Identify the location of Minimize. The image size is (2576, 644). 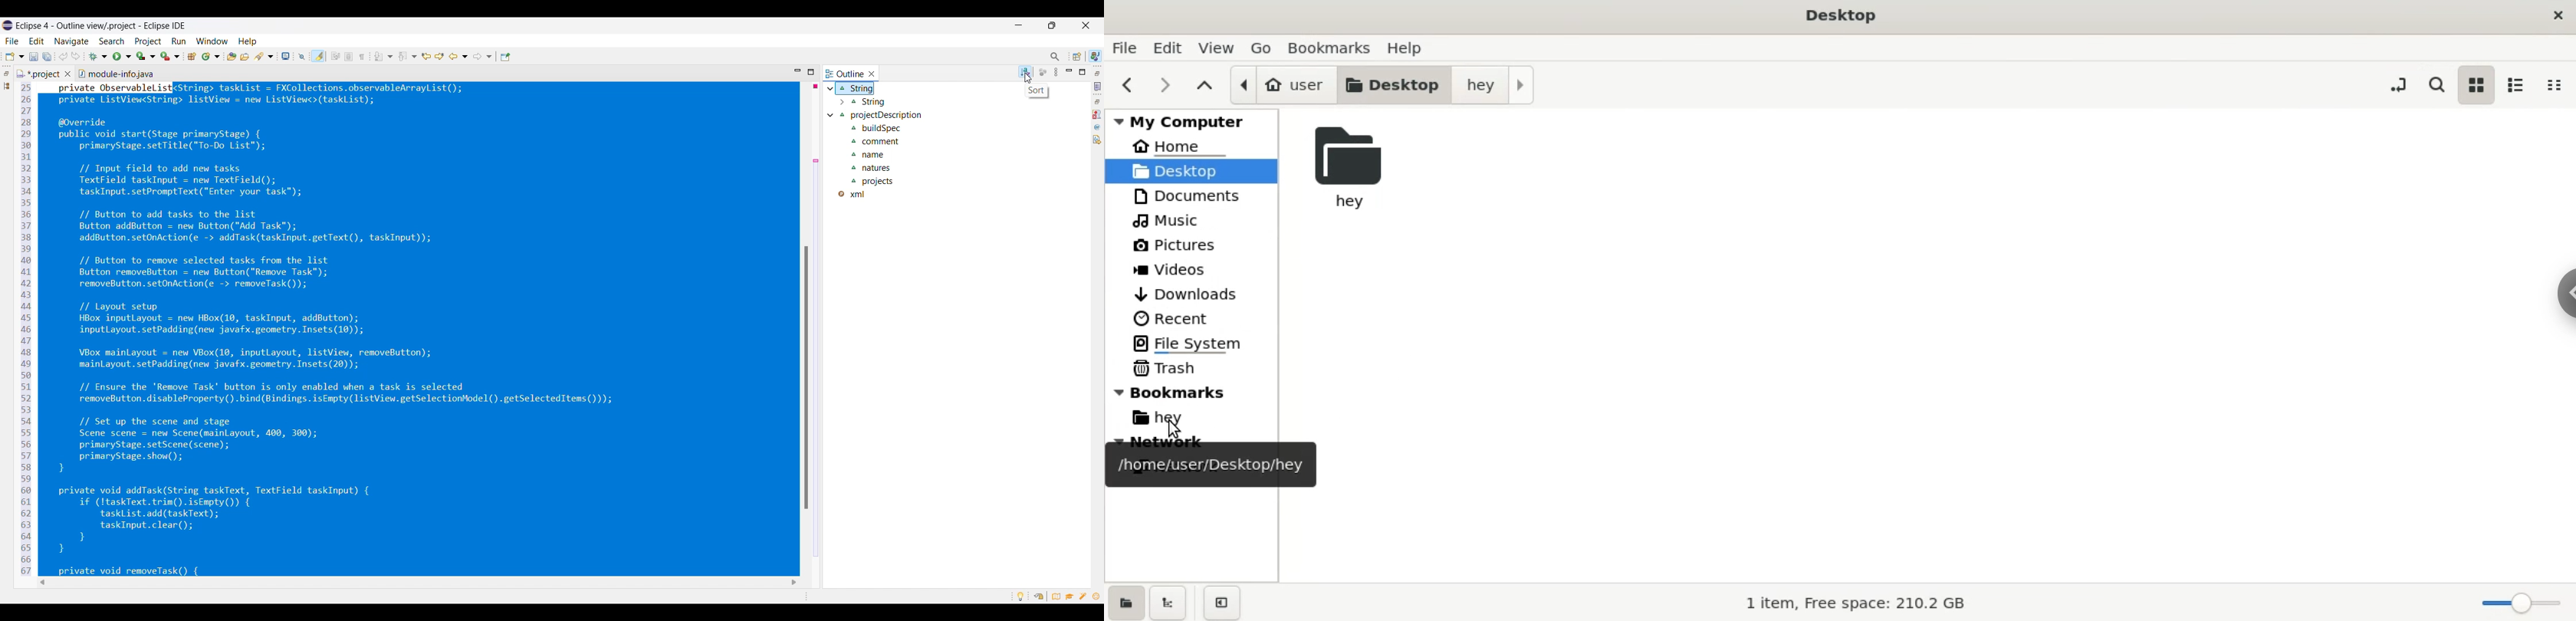
(1019, 25).